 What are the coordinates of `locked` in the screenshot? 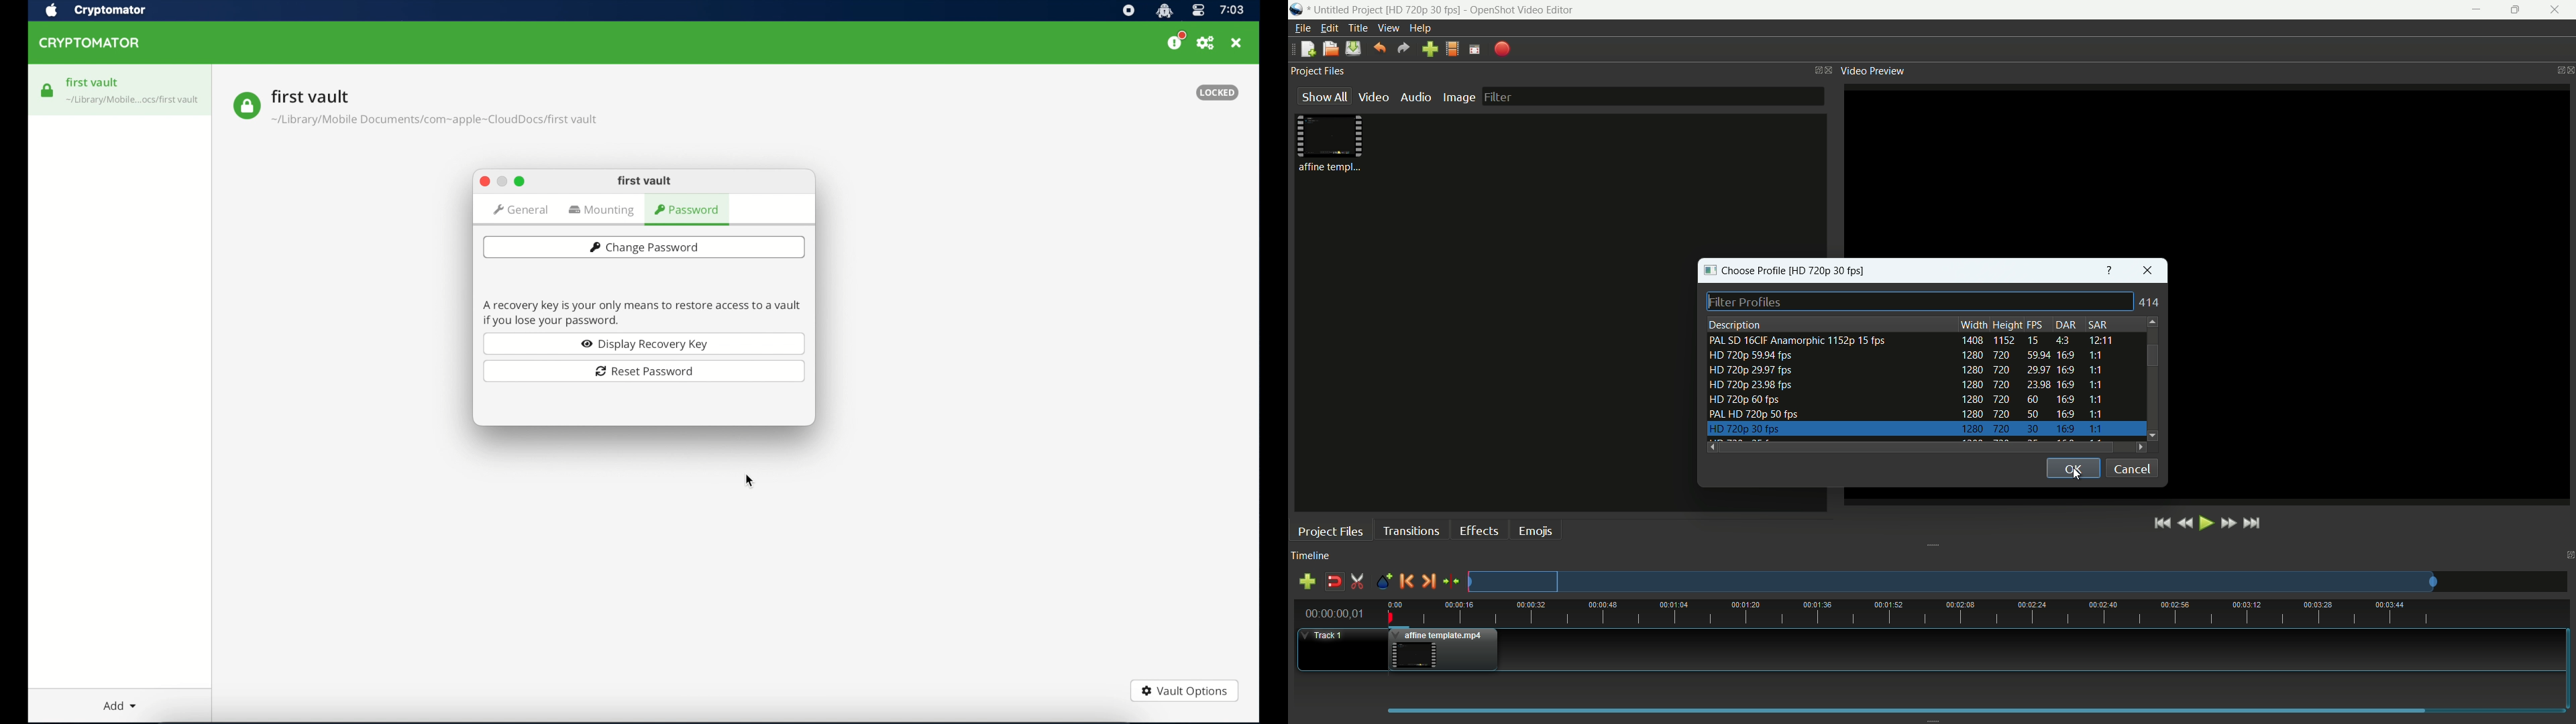 It's located at (1217, 93).